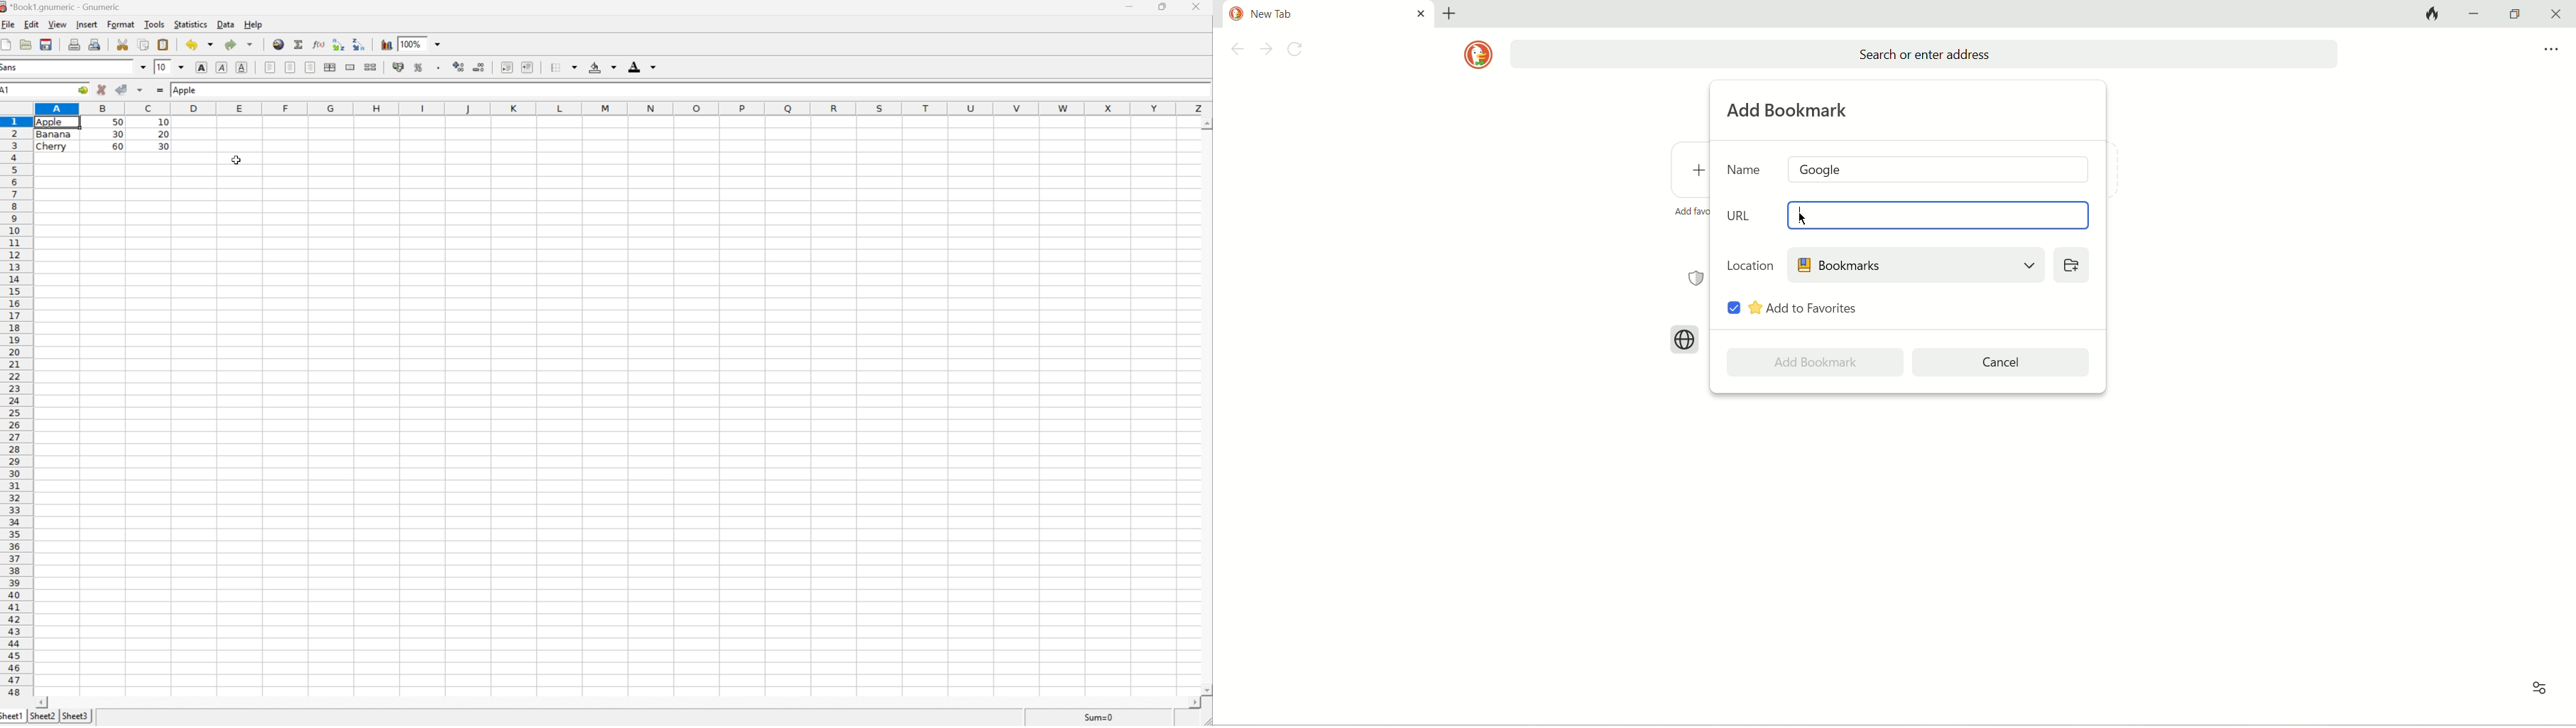 This screenshot has width=2576, height=728. What do you see at coordinates (89, 24) in the screenshot?
I see `insert` at bounding box center [89, 24].